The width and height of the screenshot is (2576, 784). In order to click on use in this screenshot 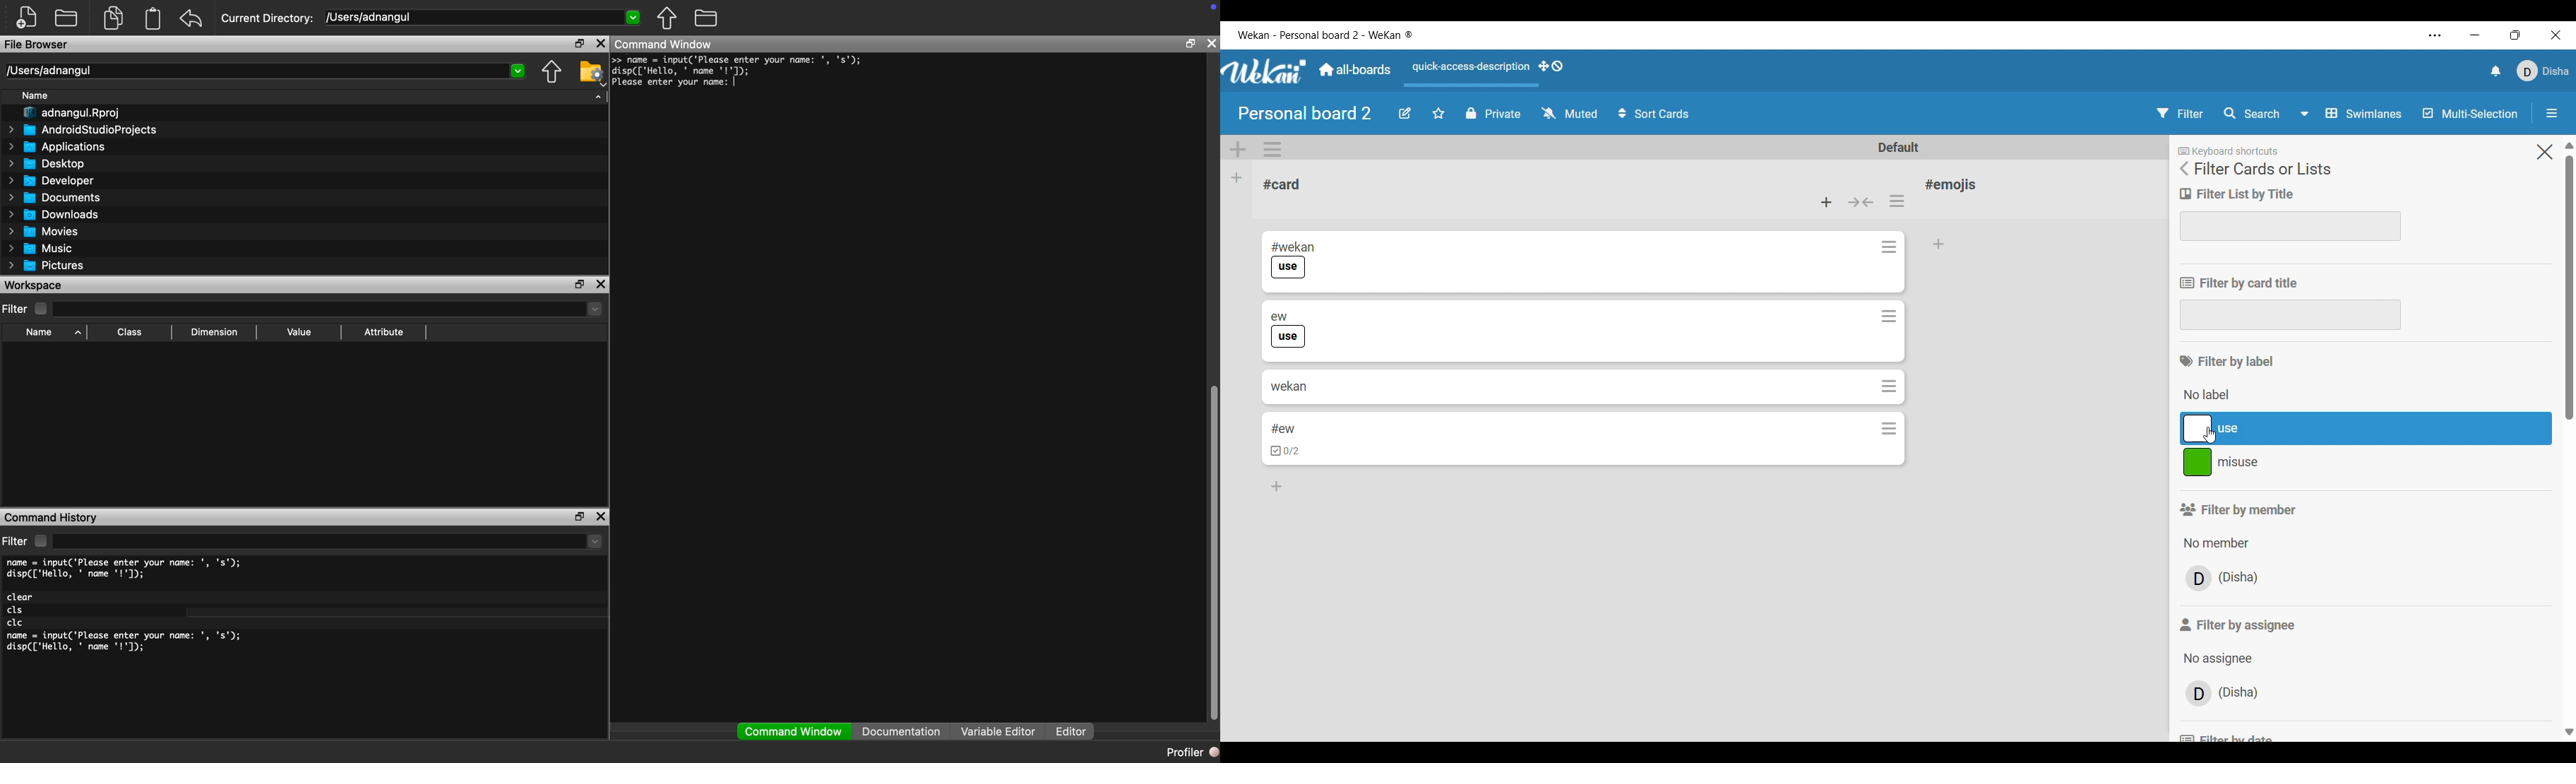, I will do `click(2304, 428)`.